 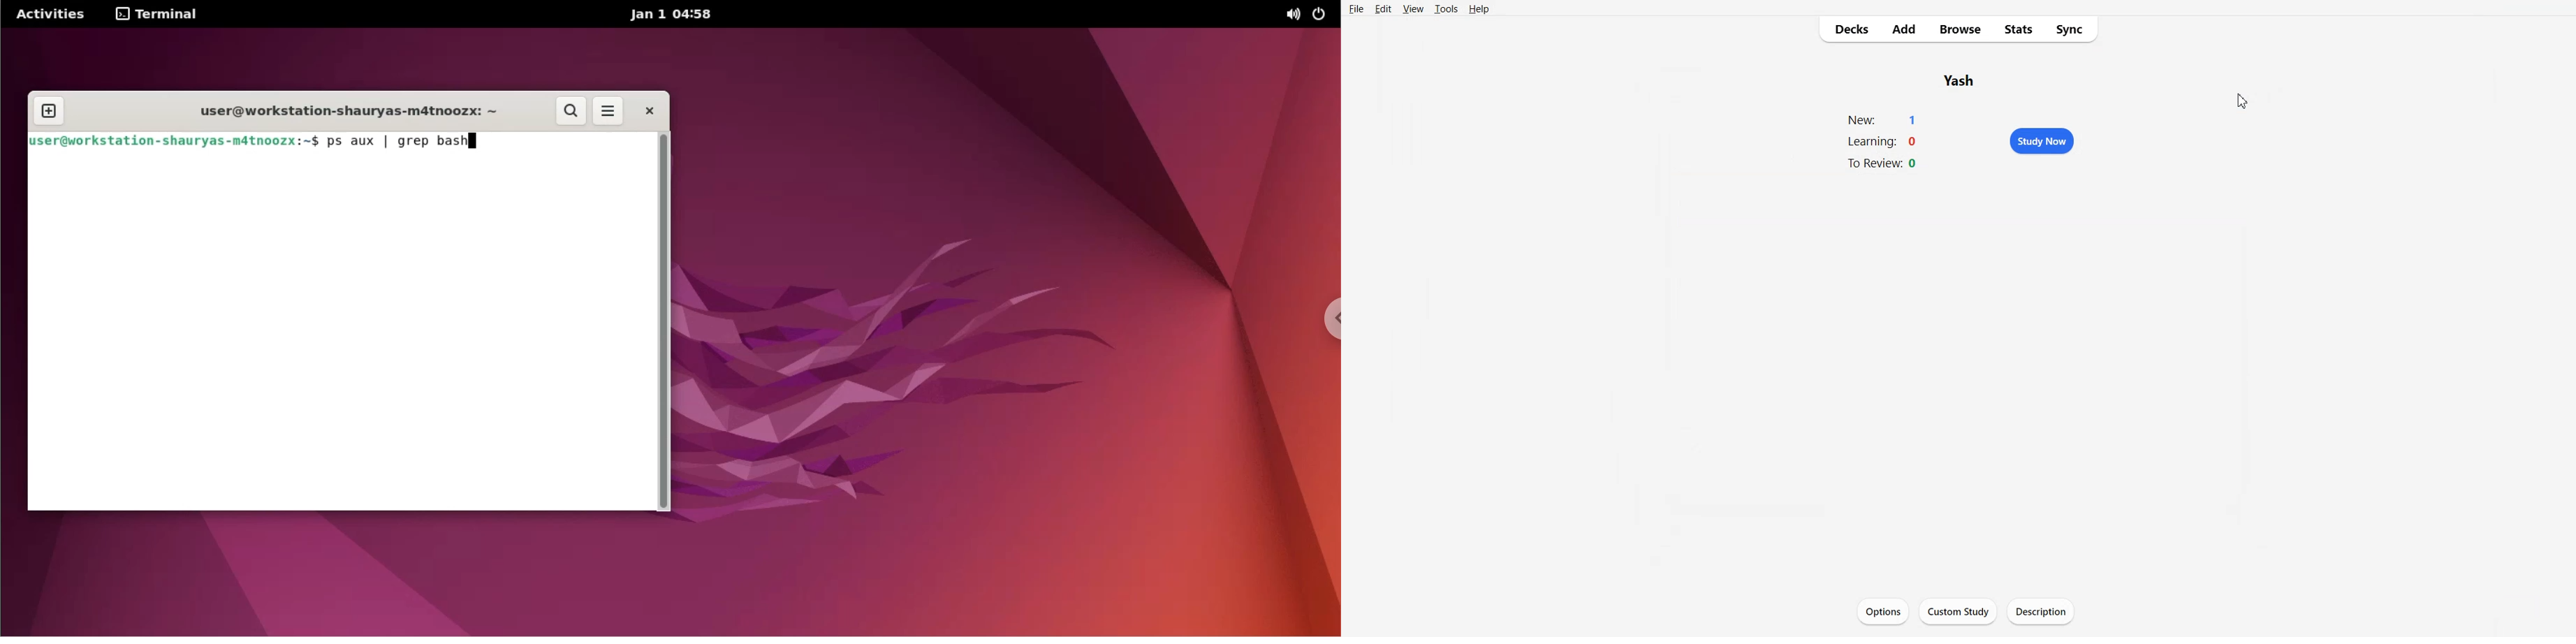 I want to click on Description, so click(x=2039, y=611).